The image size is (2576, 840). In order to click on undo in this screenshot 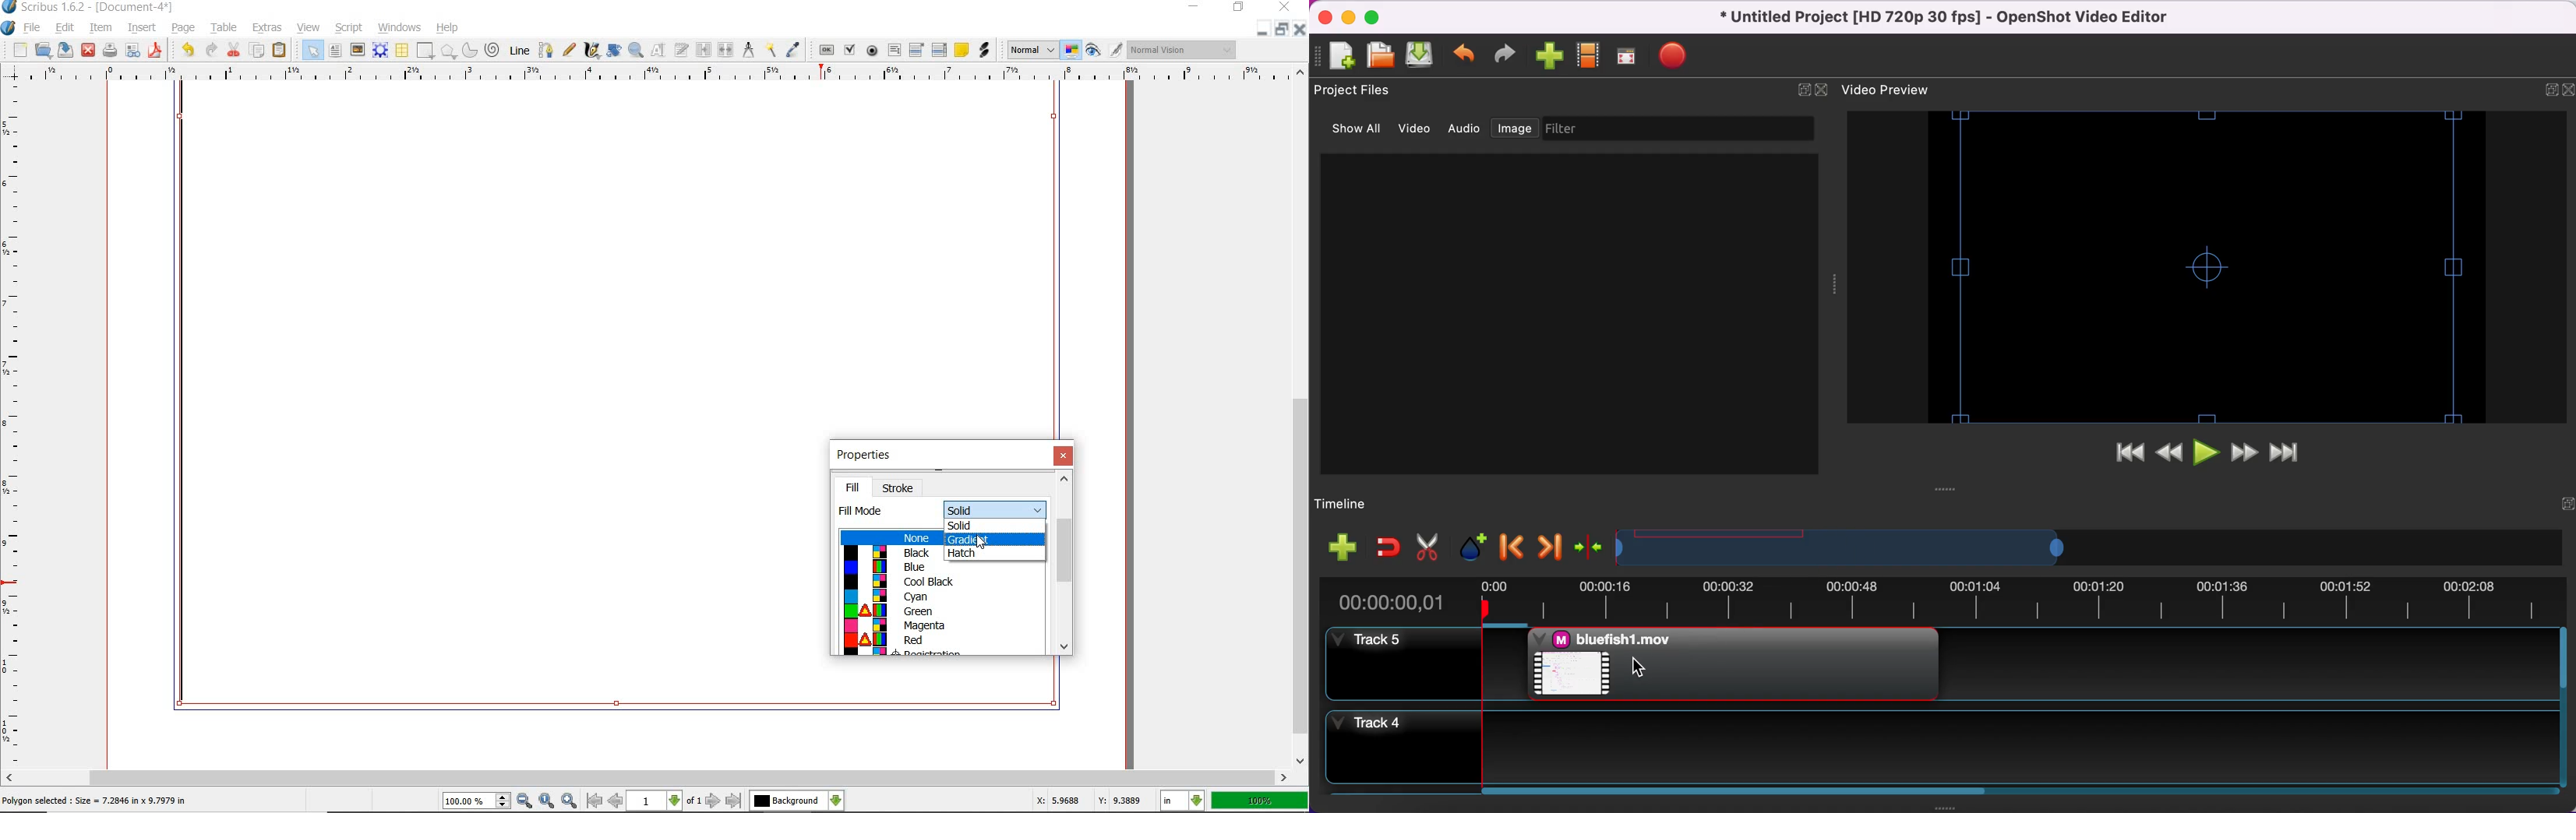, I will do `click(1468, 57)`.